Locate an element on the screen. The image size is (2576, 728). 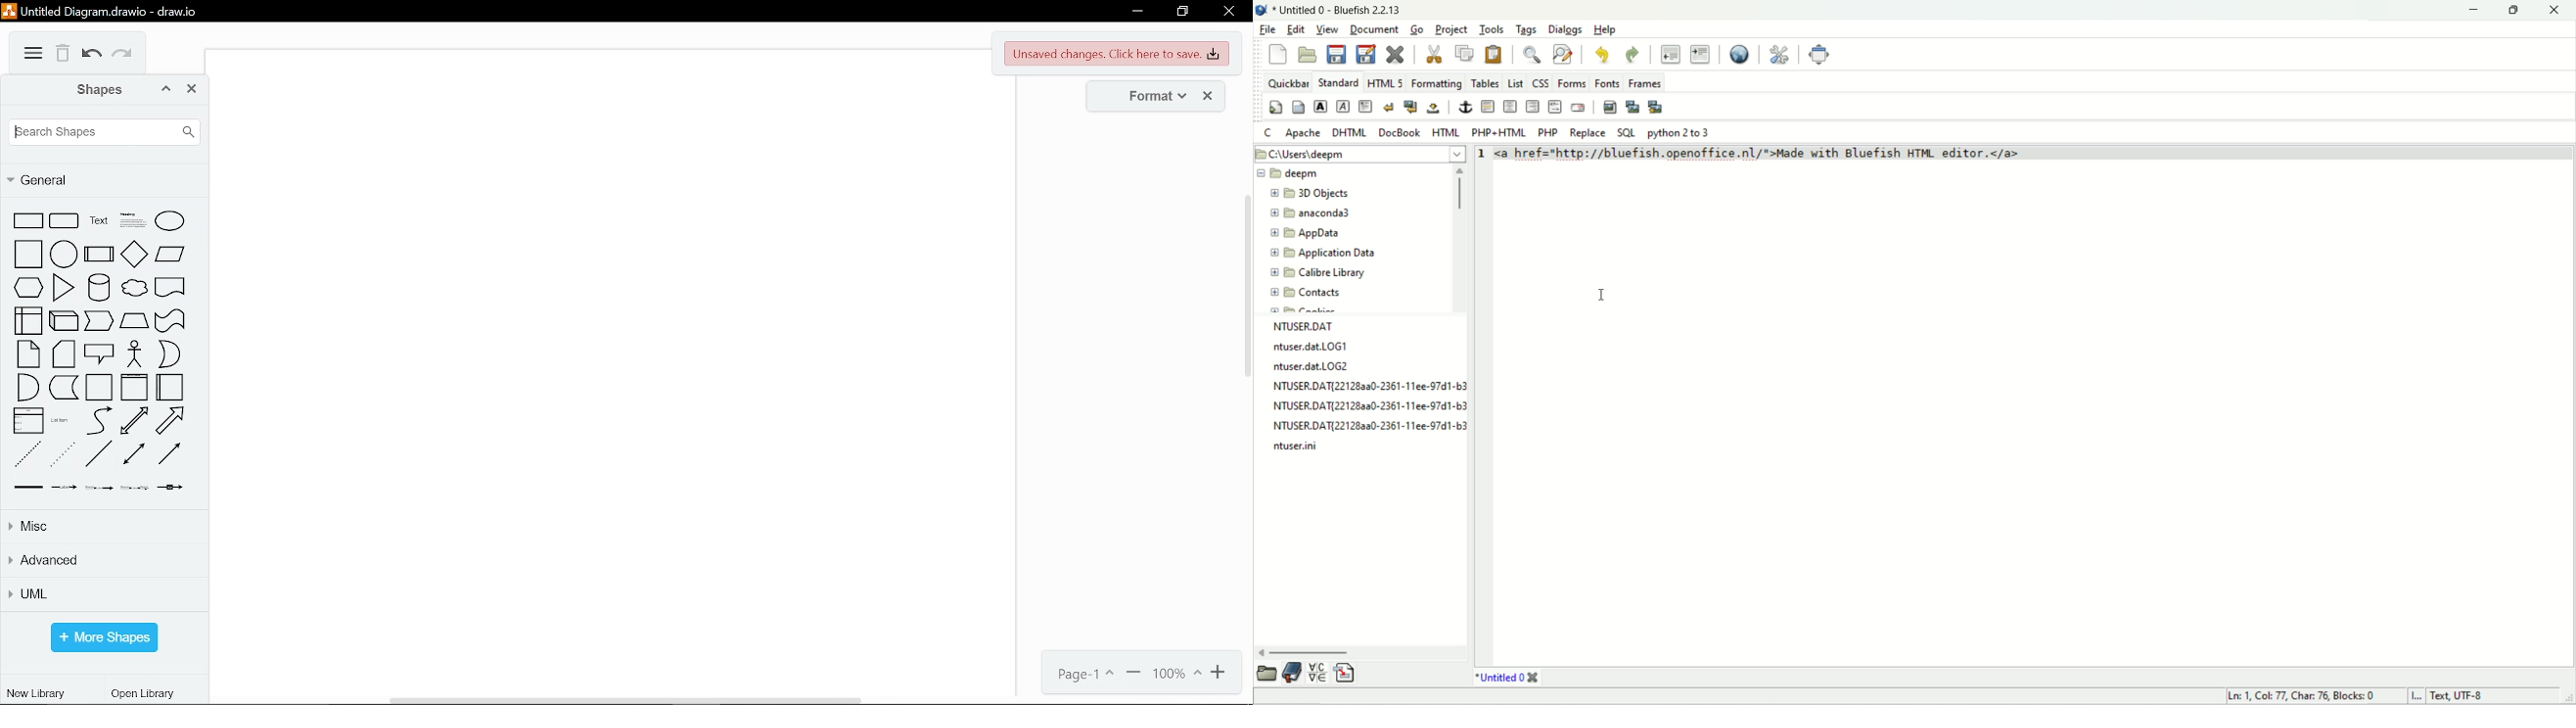
close is located at coordinates (1211, 96).